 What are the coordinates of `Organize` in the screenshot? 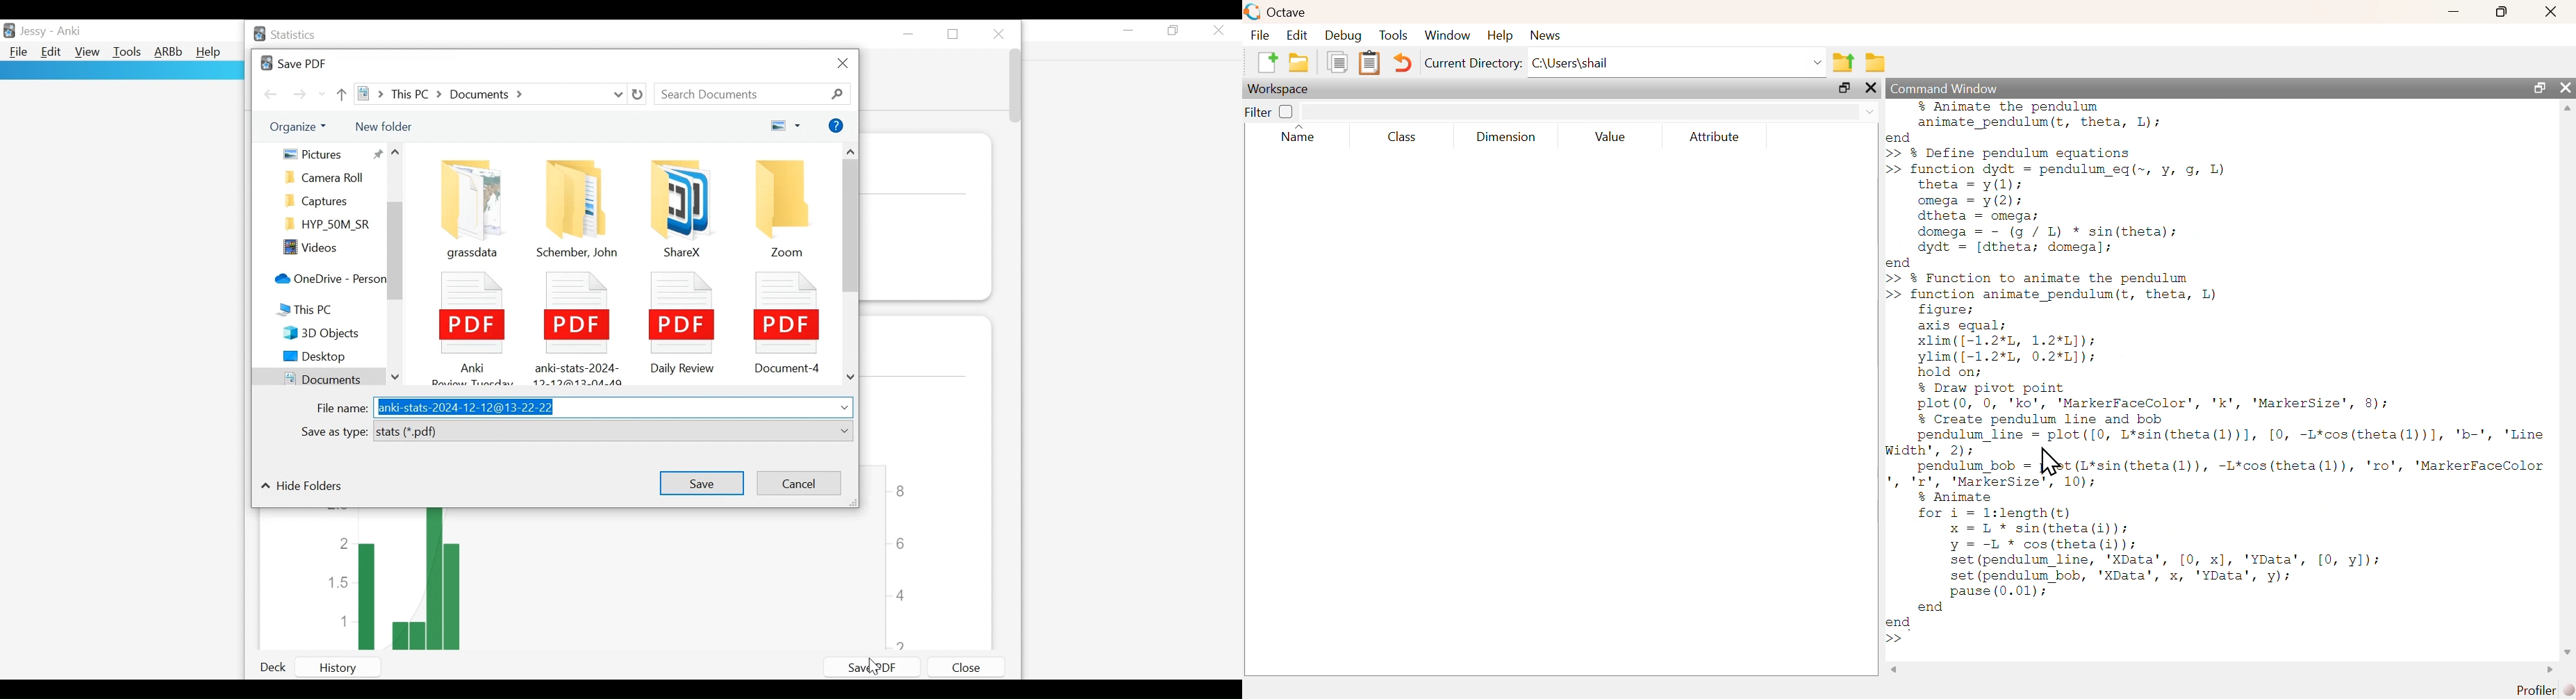 It's located at (302, 128).